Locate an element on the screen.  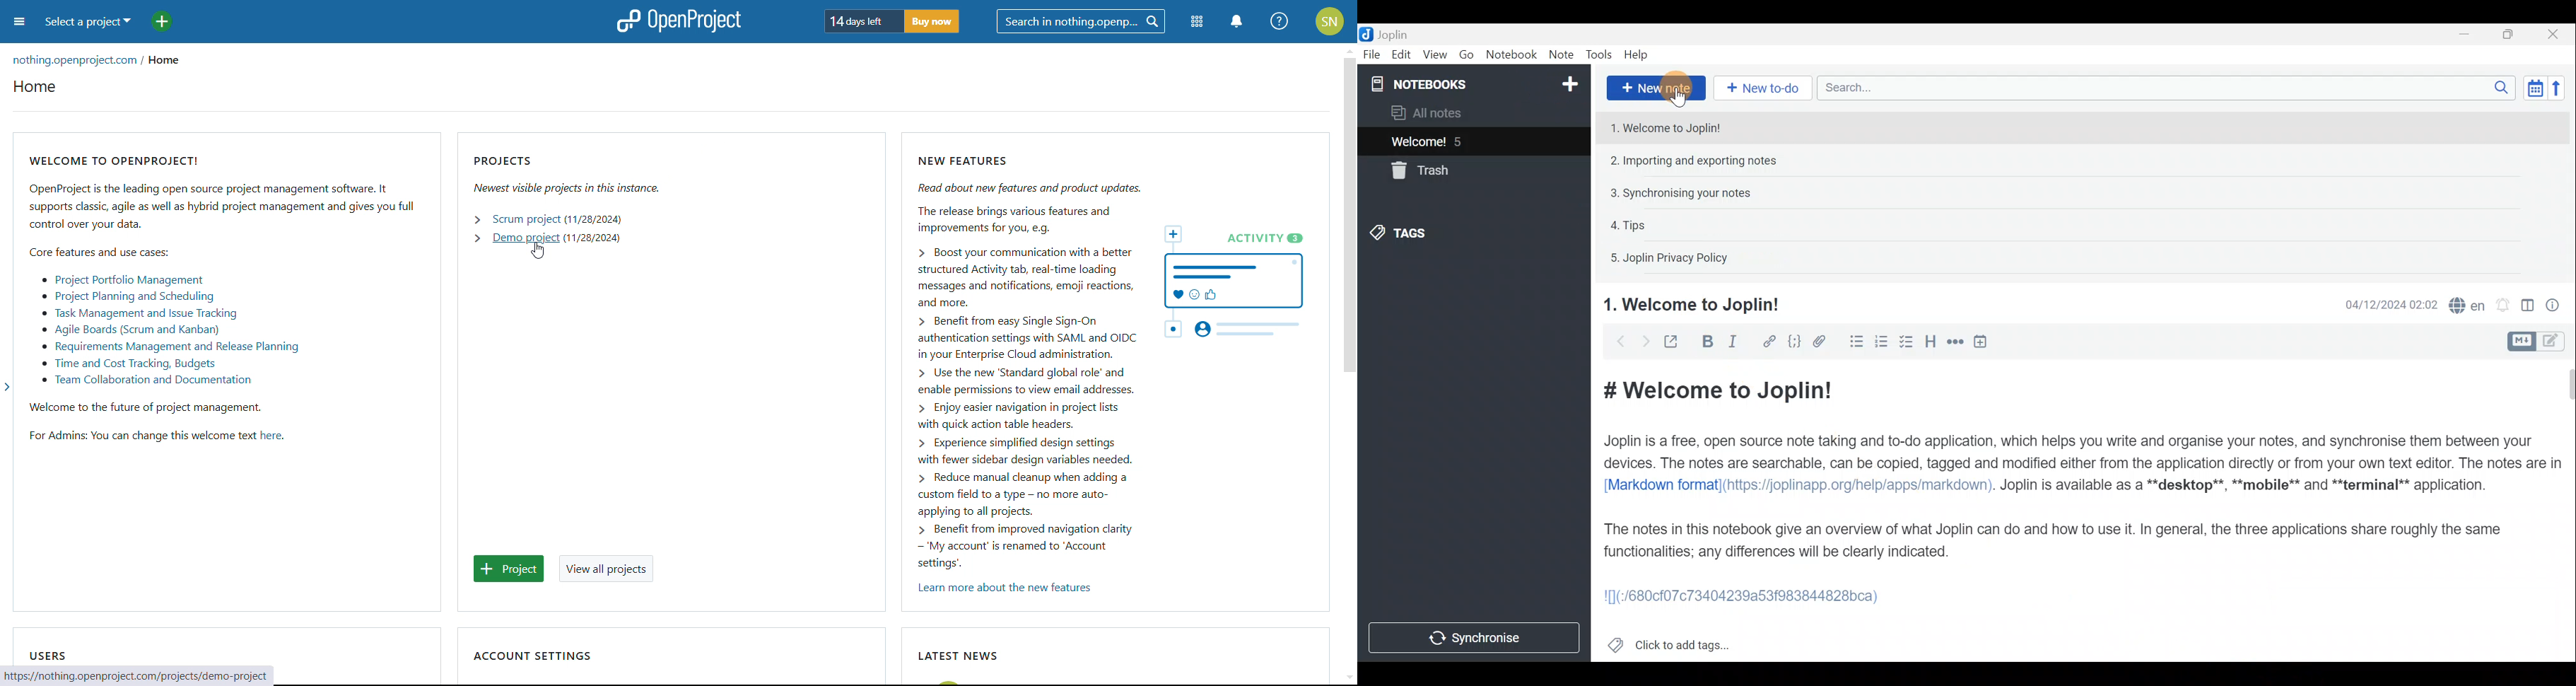
Notebook is located at coordinates (1512, 56).